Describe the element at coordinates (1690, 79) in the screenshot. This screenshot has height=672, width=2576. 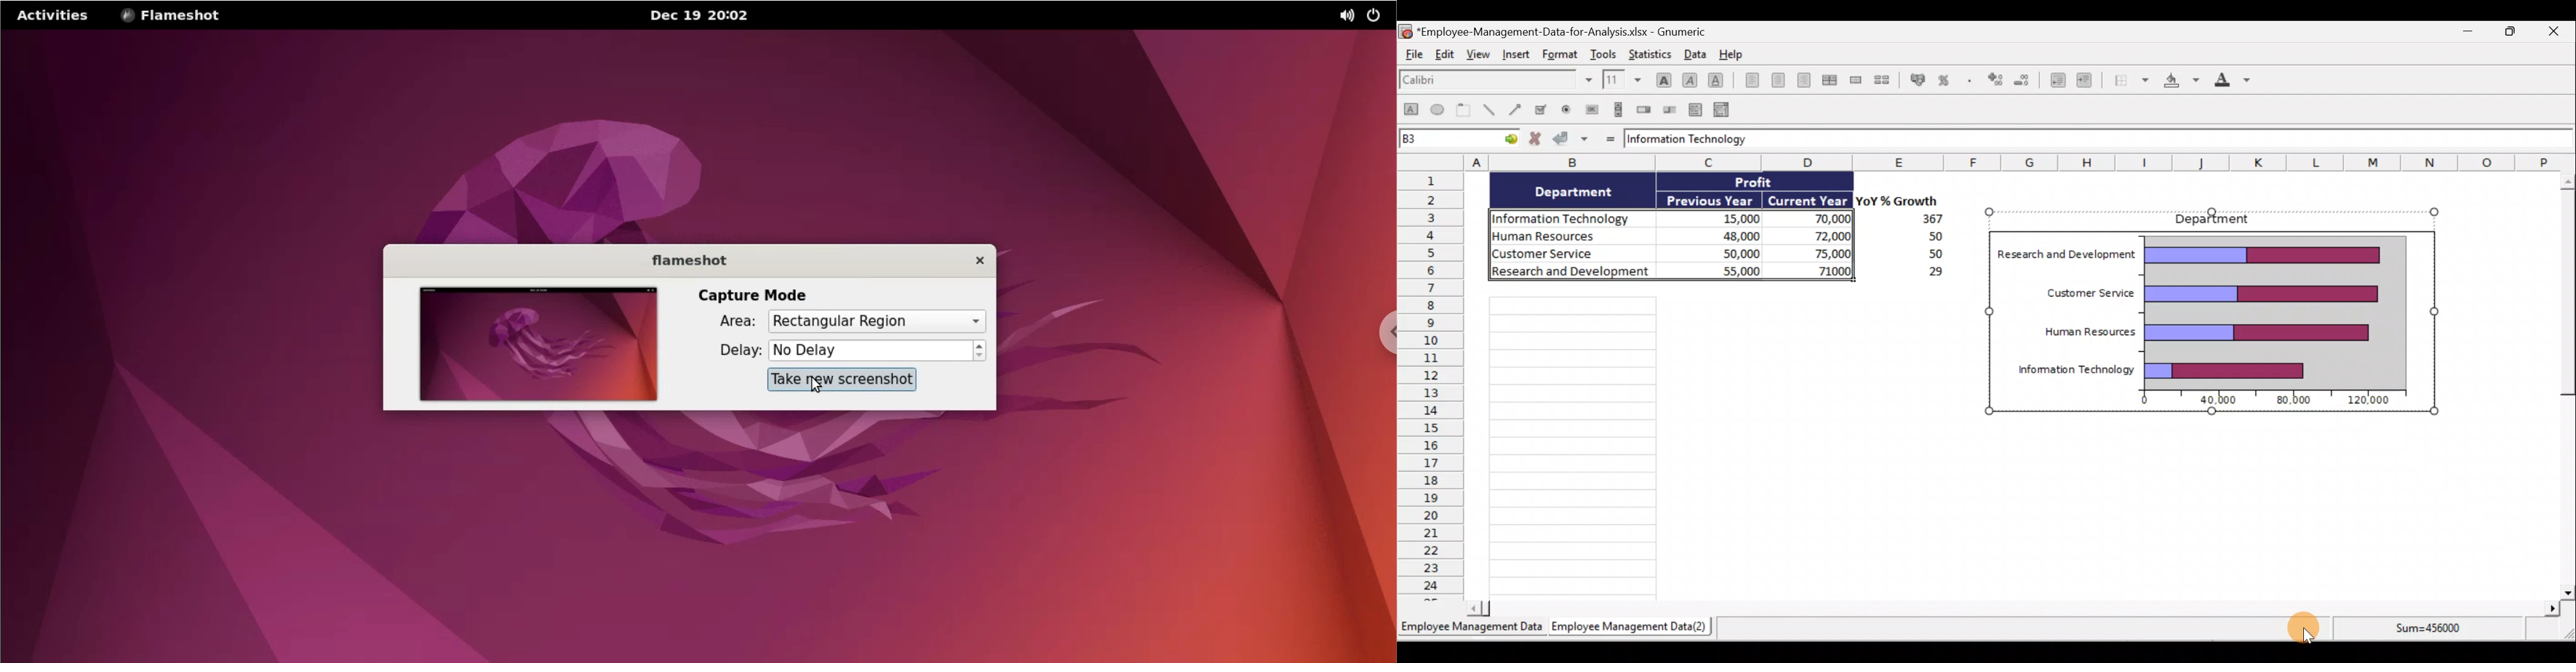
I see `Italic` at that location.